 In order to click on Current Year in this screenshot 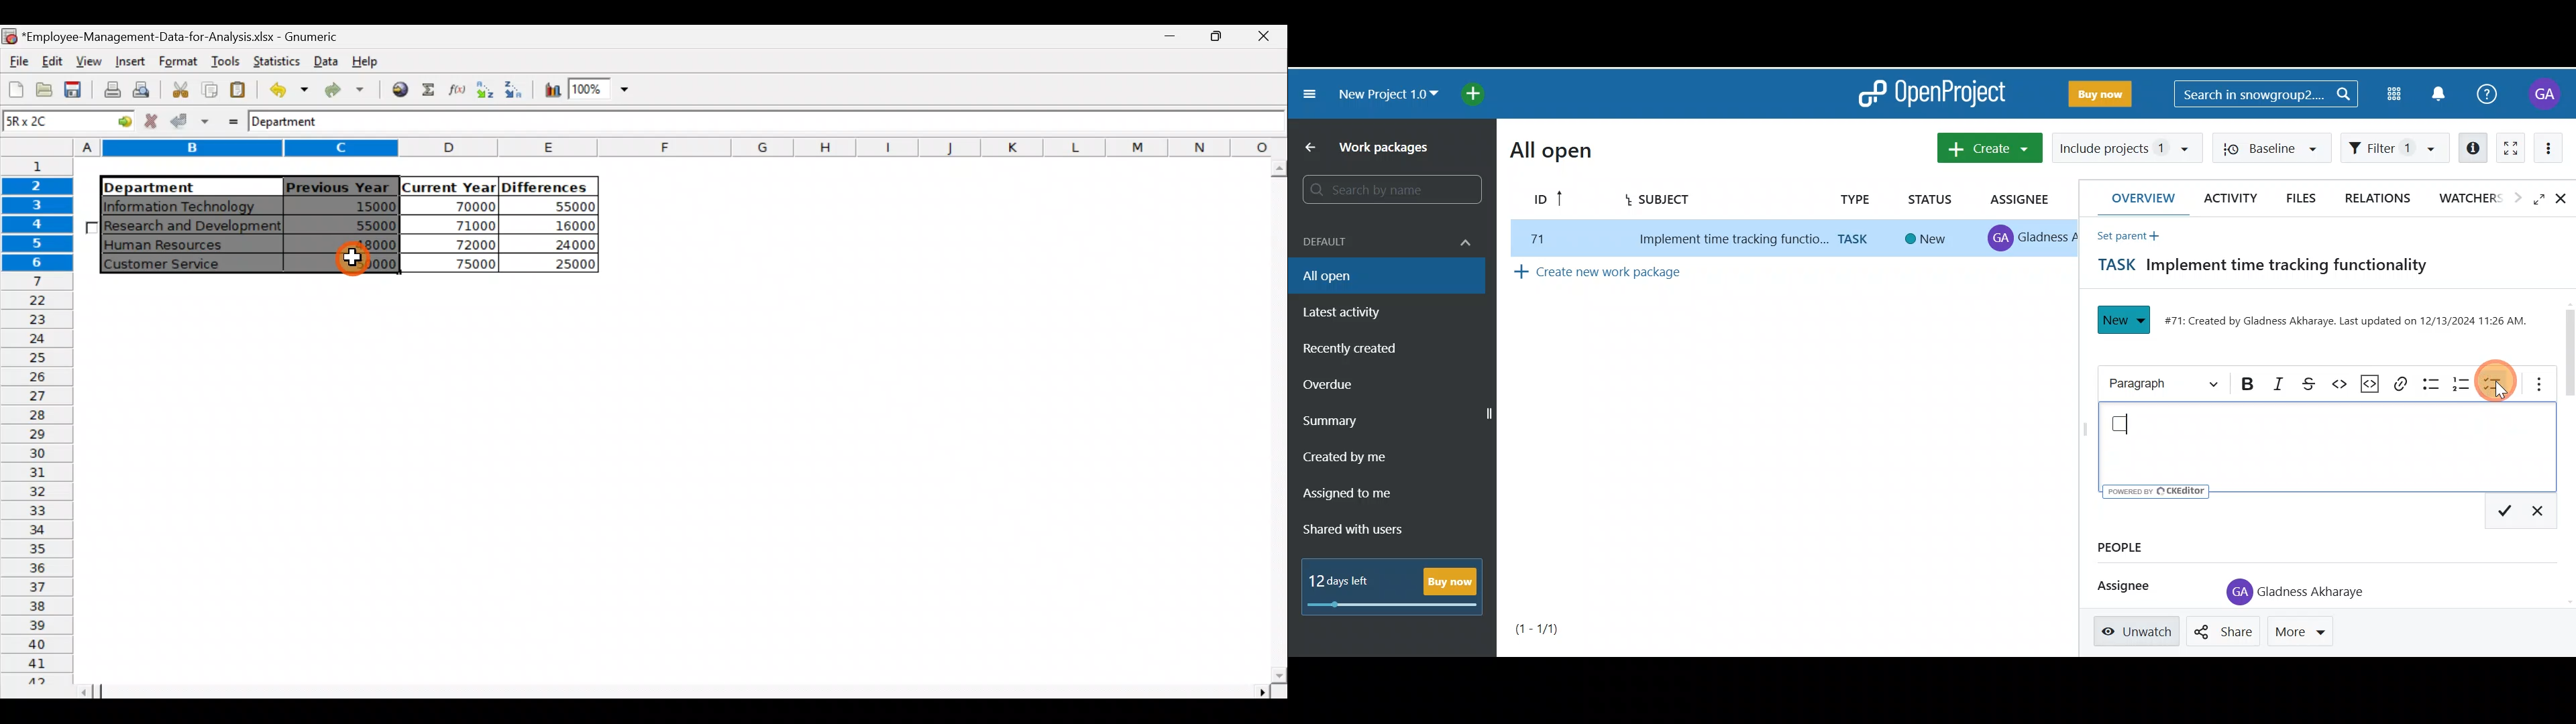, I will do `click(447, 186)`.